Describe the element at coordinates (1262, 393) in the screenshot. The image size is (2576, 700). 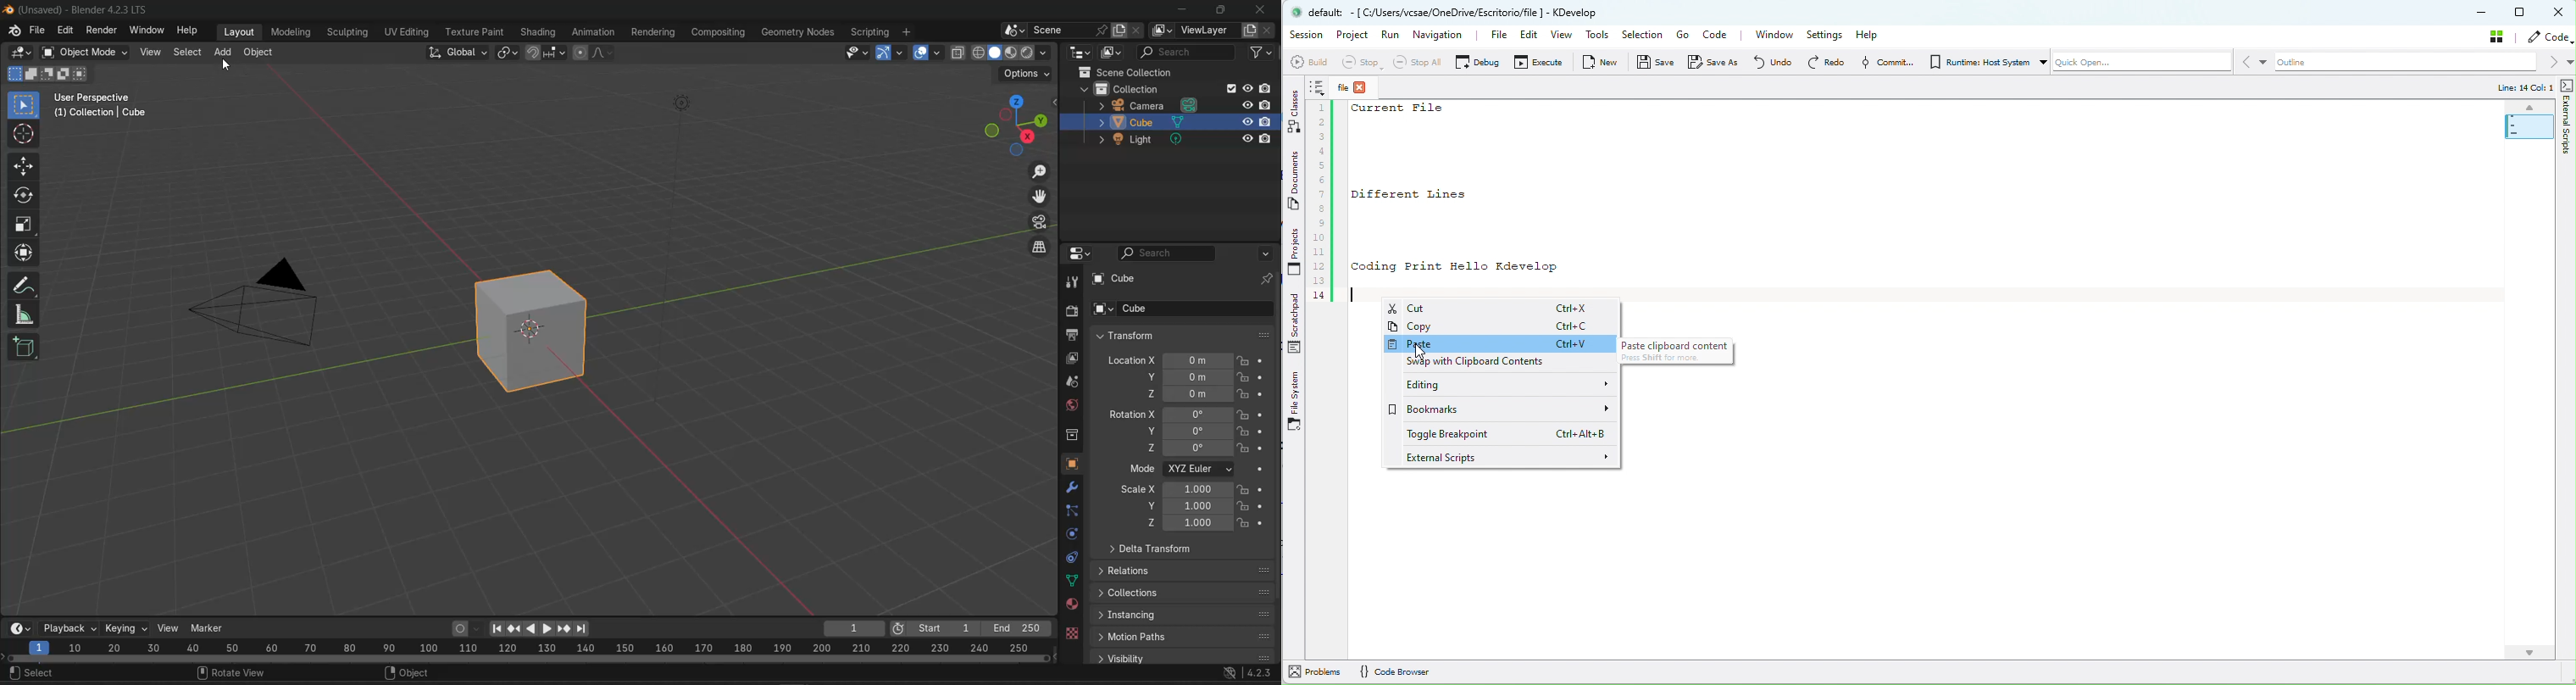
I see `animate property` at that location.